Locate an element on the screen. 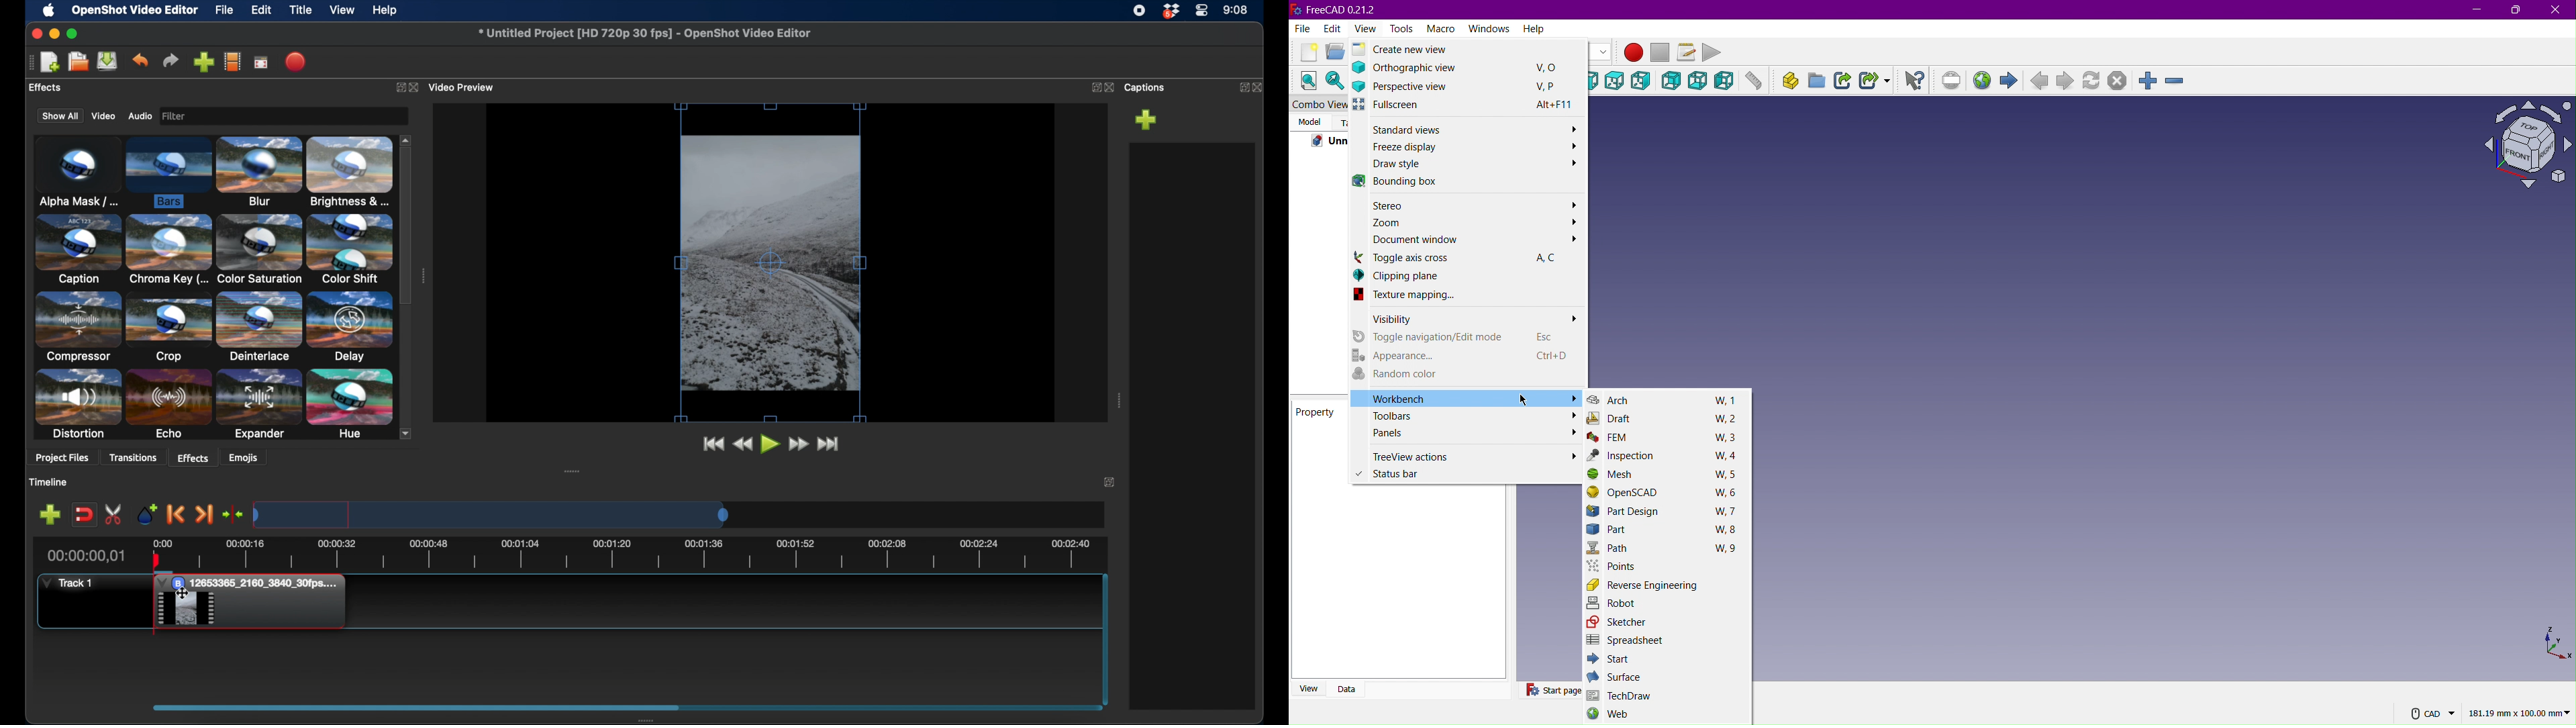  echo is located at coordinates (169, 404).